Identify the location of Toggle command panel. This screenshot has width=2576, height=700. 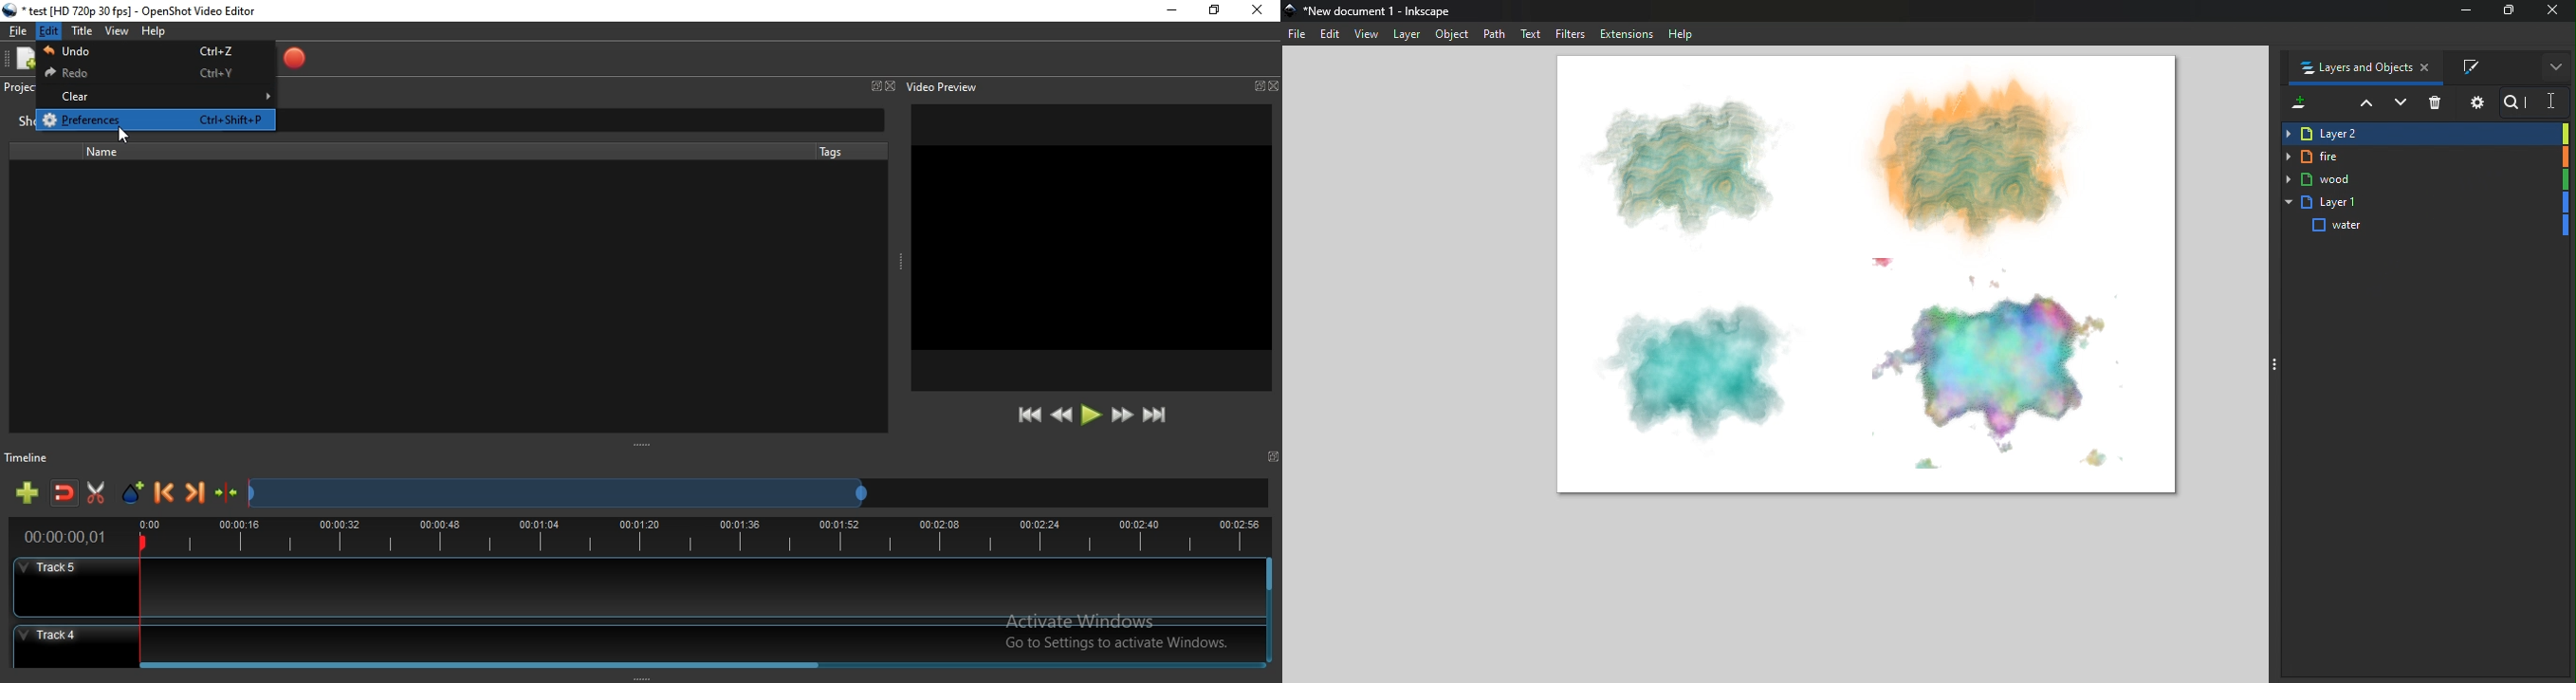
(2280, 362).